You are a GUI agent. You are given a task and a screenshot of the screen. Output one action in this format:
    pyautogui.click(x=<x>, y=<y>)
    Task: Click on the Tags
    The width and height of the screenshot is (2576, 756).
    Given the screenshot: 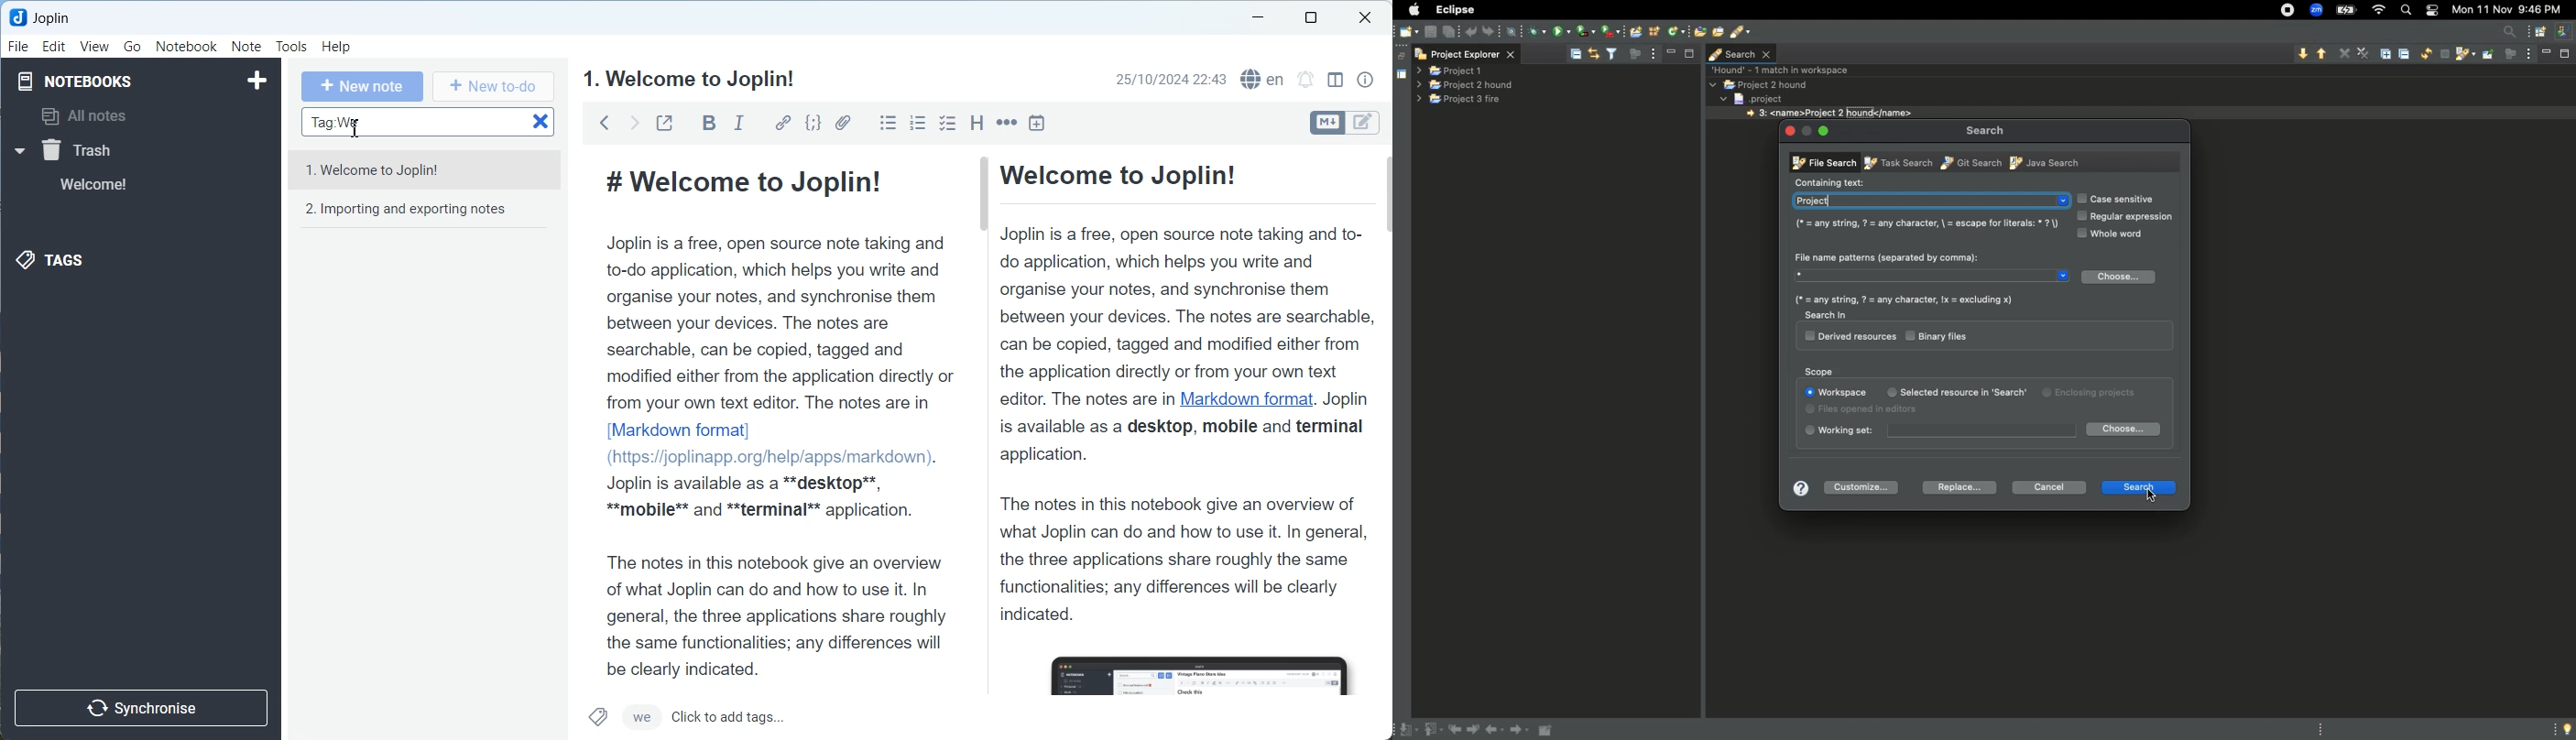 What is the action you would take?
    pyautogui.click(x=63, y=261)
    